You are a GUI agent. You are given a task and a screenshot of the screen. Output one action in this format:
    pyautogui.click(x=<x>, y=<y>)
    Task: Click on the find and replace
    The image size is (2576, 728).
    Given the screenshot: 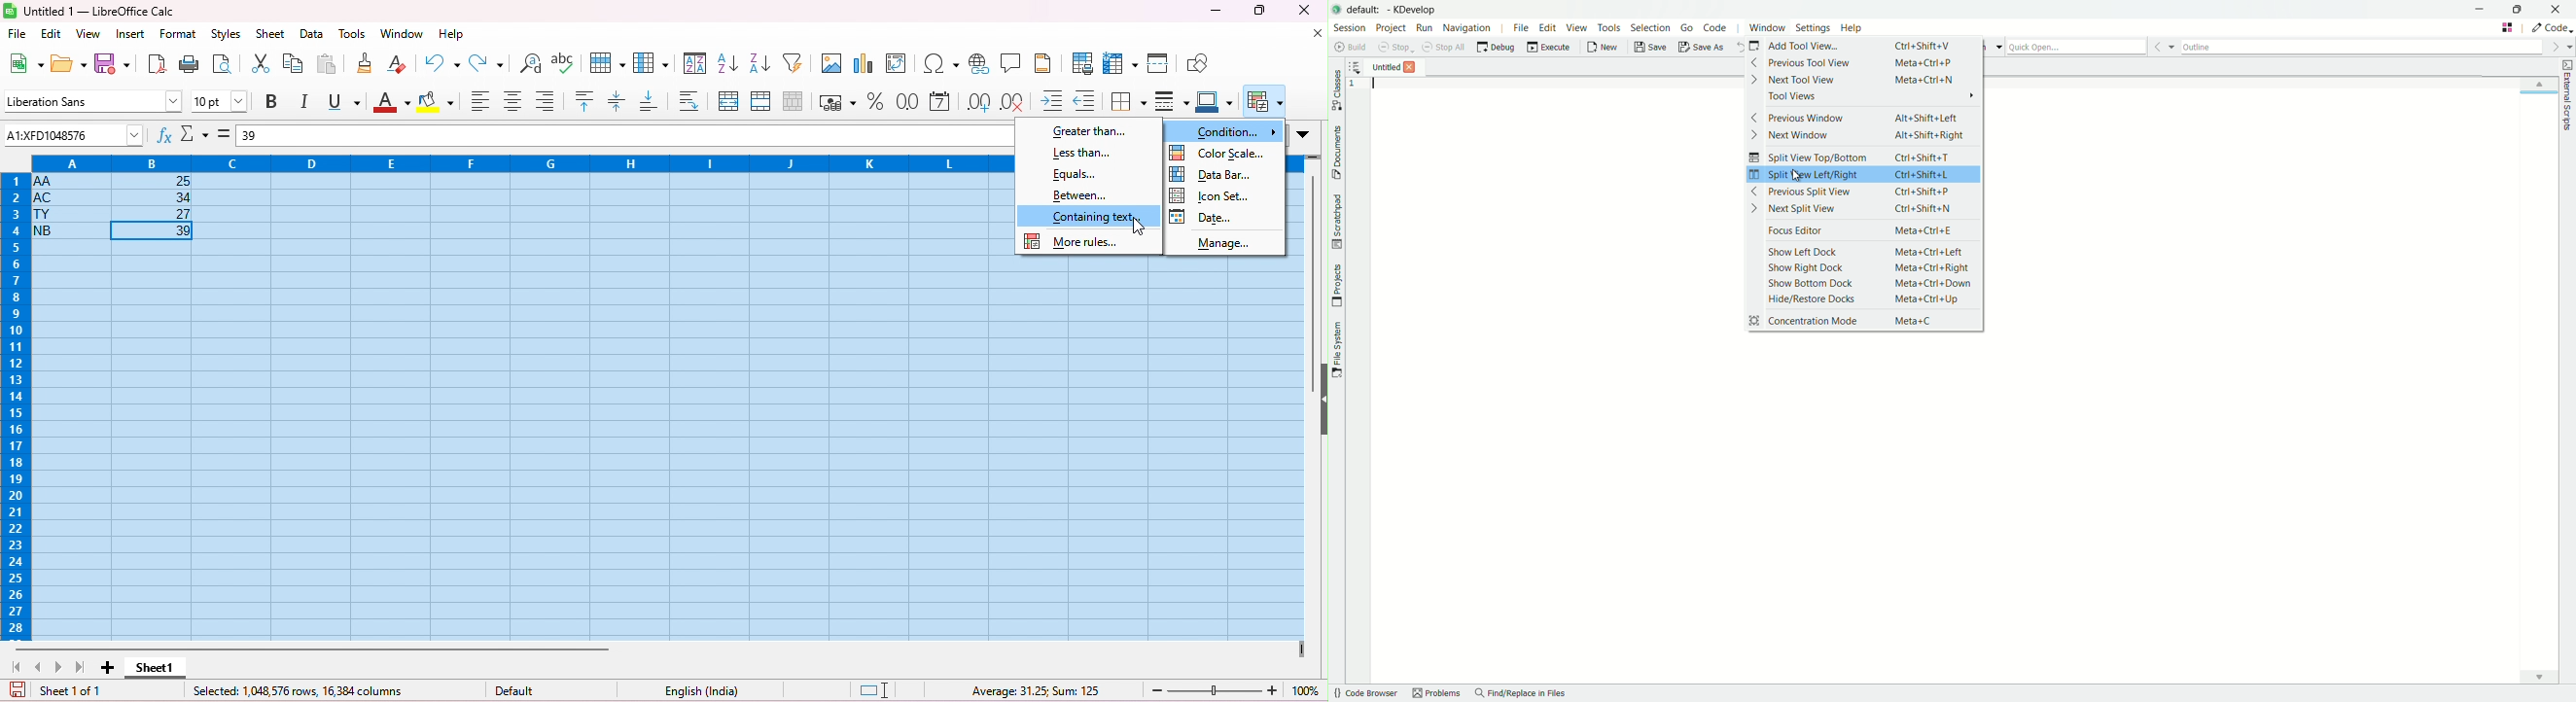 What is the action you would take?
    pyautogui.click(x=531, y=63)
    